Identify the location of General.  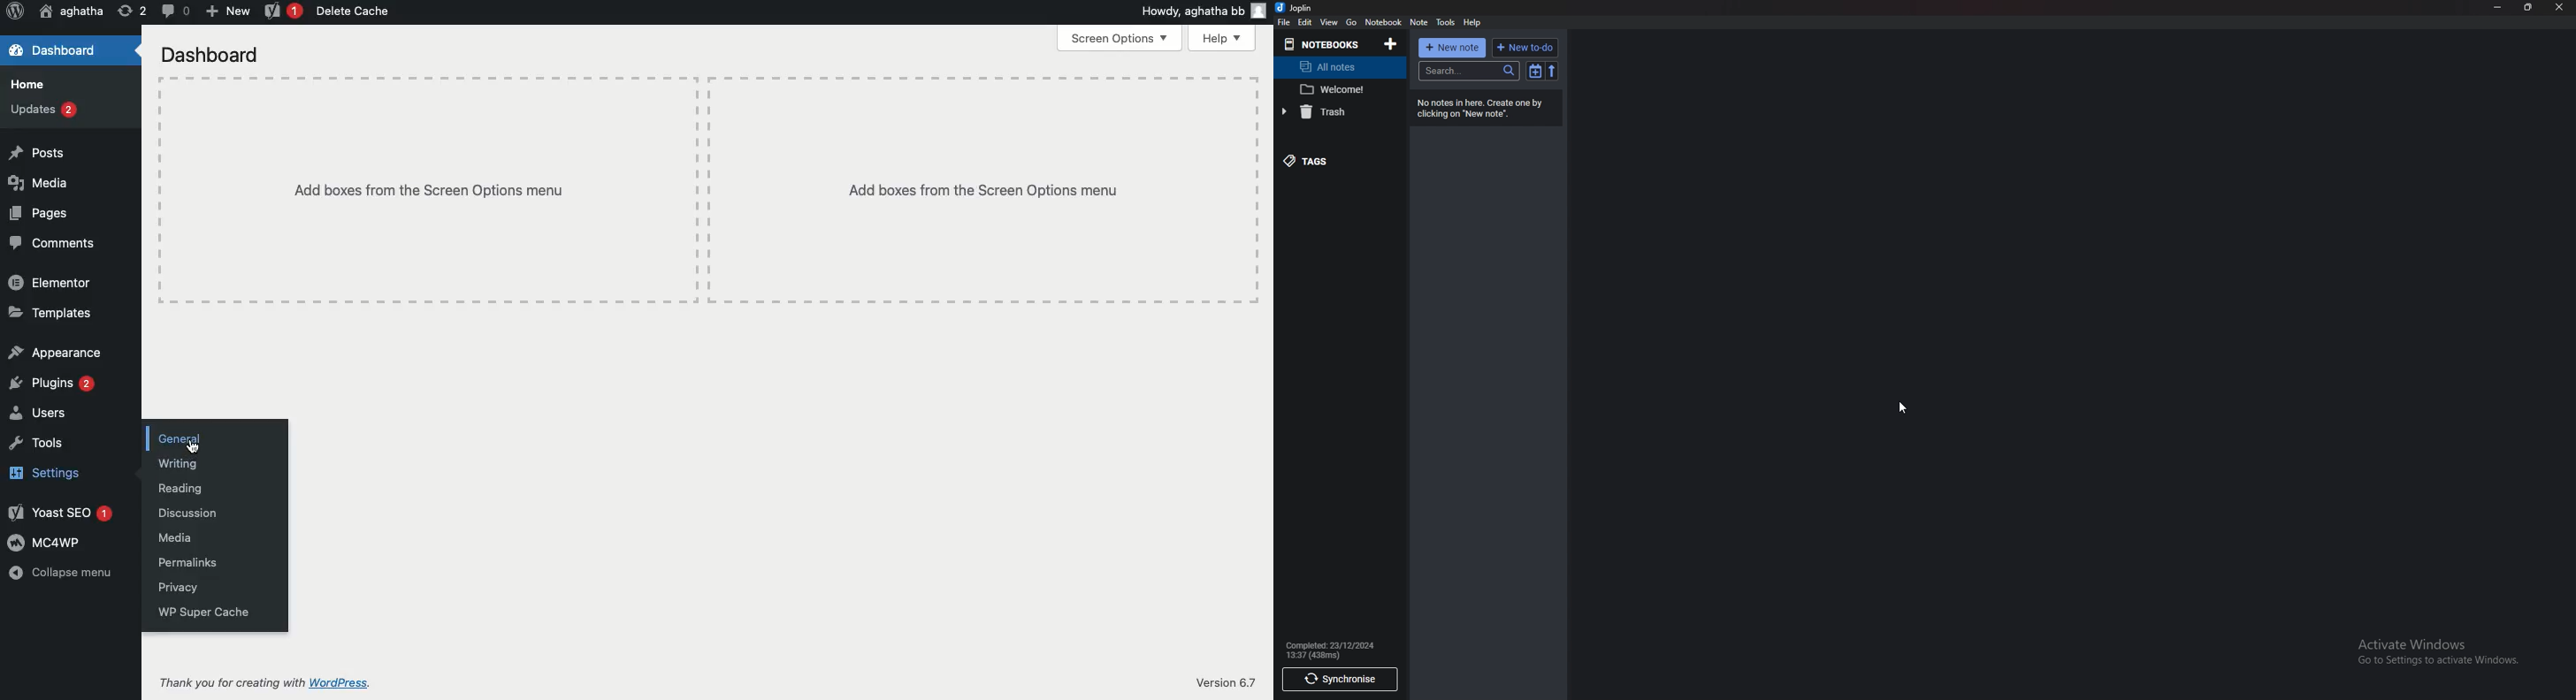
(182, 438).